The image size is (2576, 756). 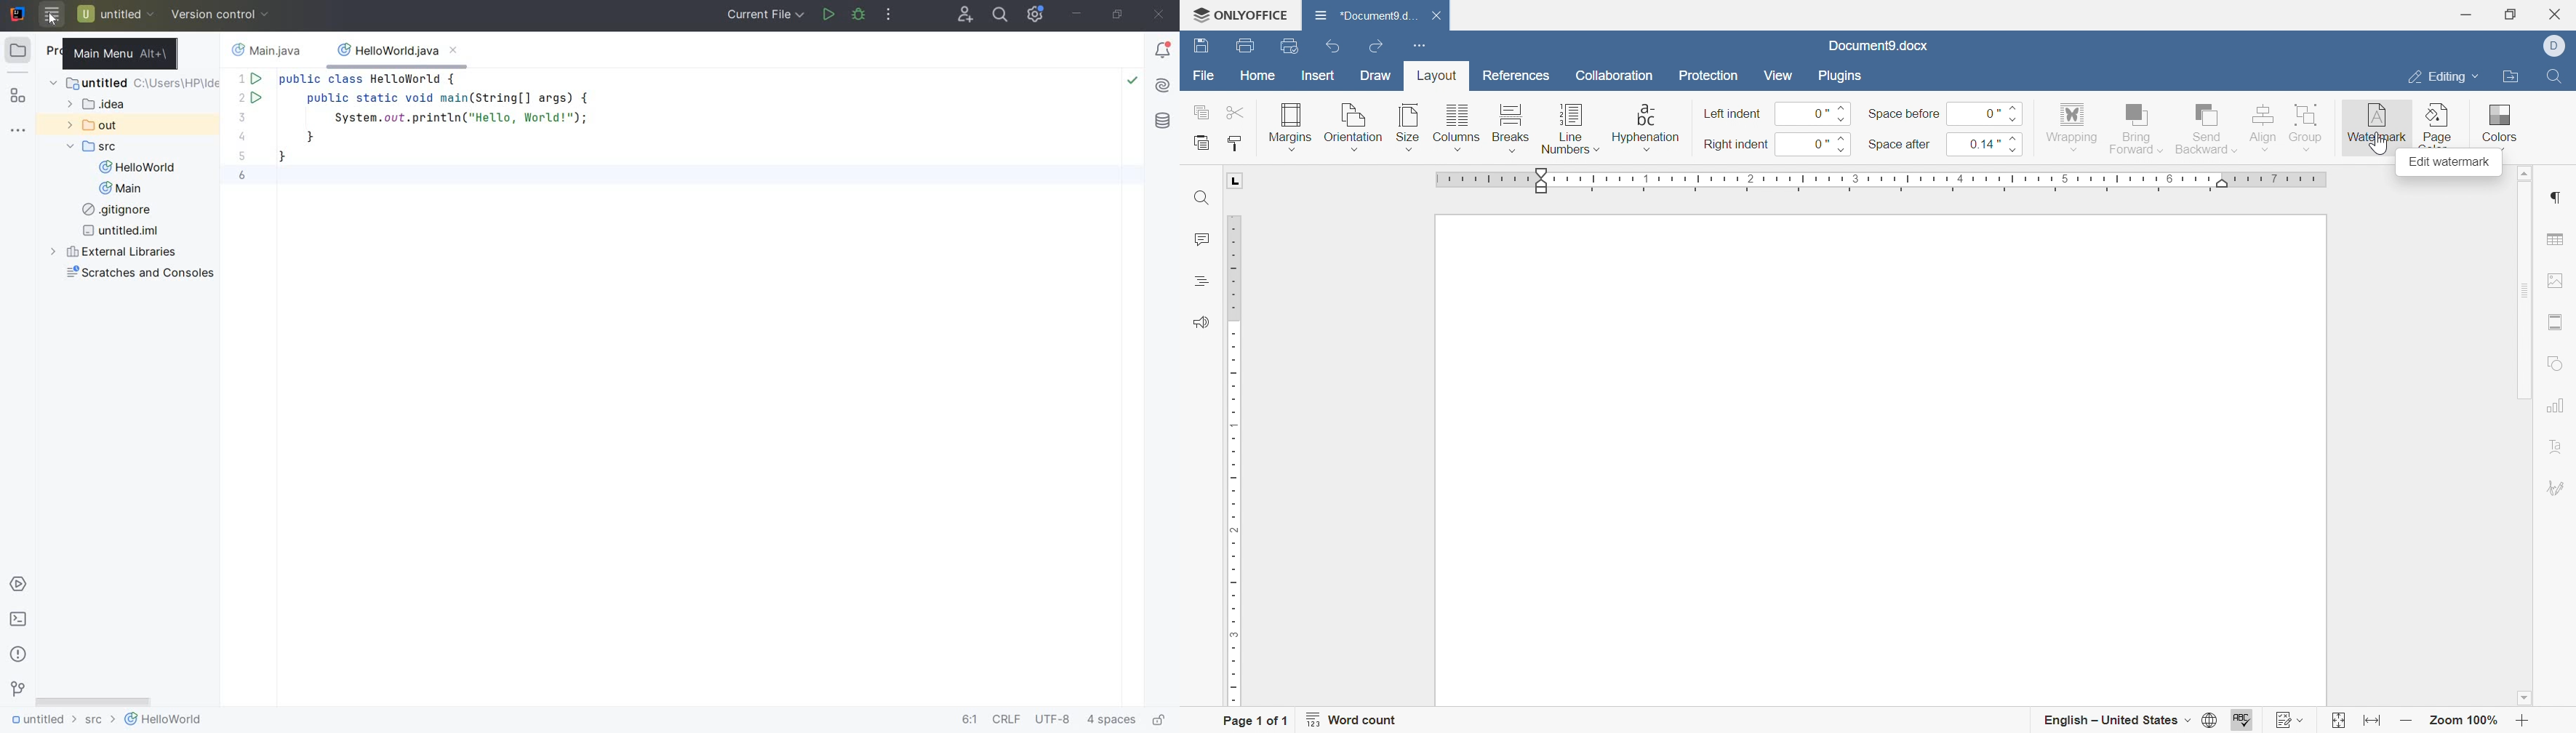 What do you see at coordinates (1813, 144) in the screenshot?
I see `0` at bounding box center [1813, 144].